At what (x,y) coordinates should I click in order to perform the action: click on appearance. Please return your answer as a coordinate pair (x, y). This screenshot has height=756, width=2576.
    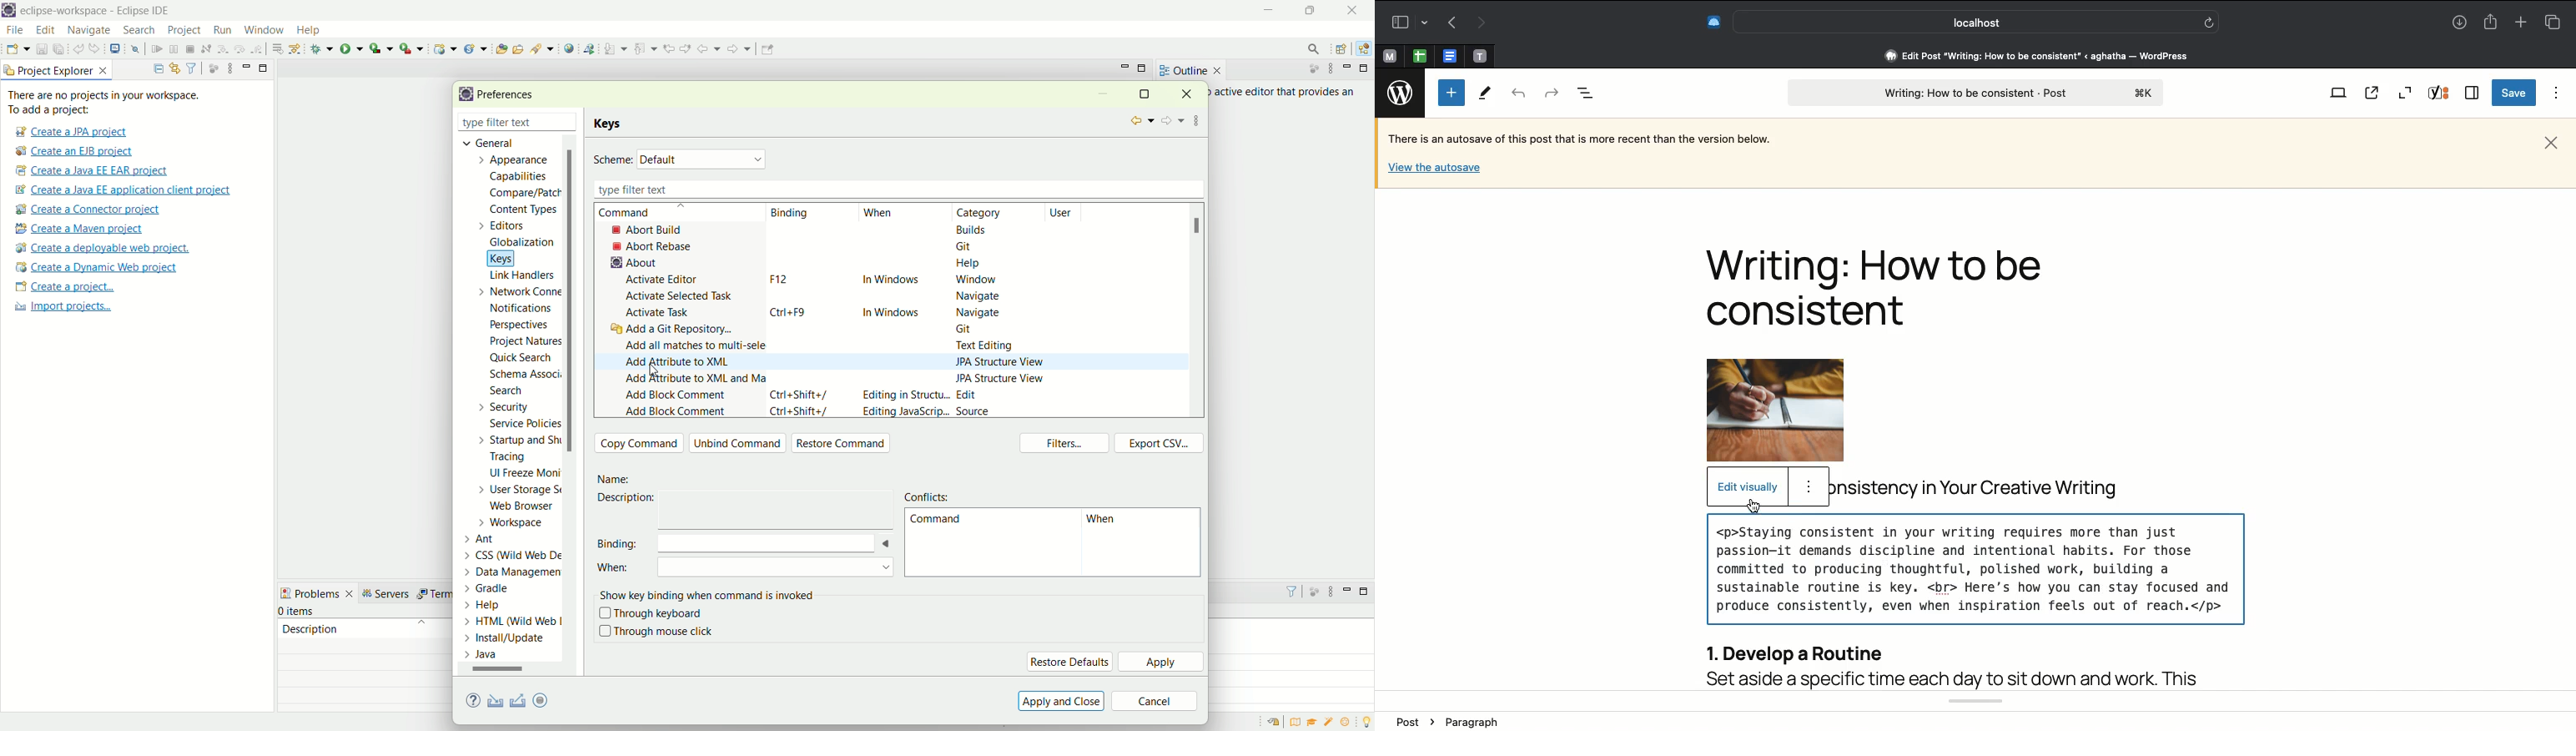
    Looking at the image, I should click on (517, 161).